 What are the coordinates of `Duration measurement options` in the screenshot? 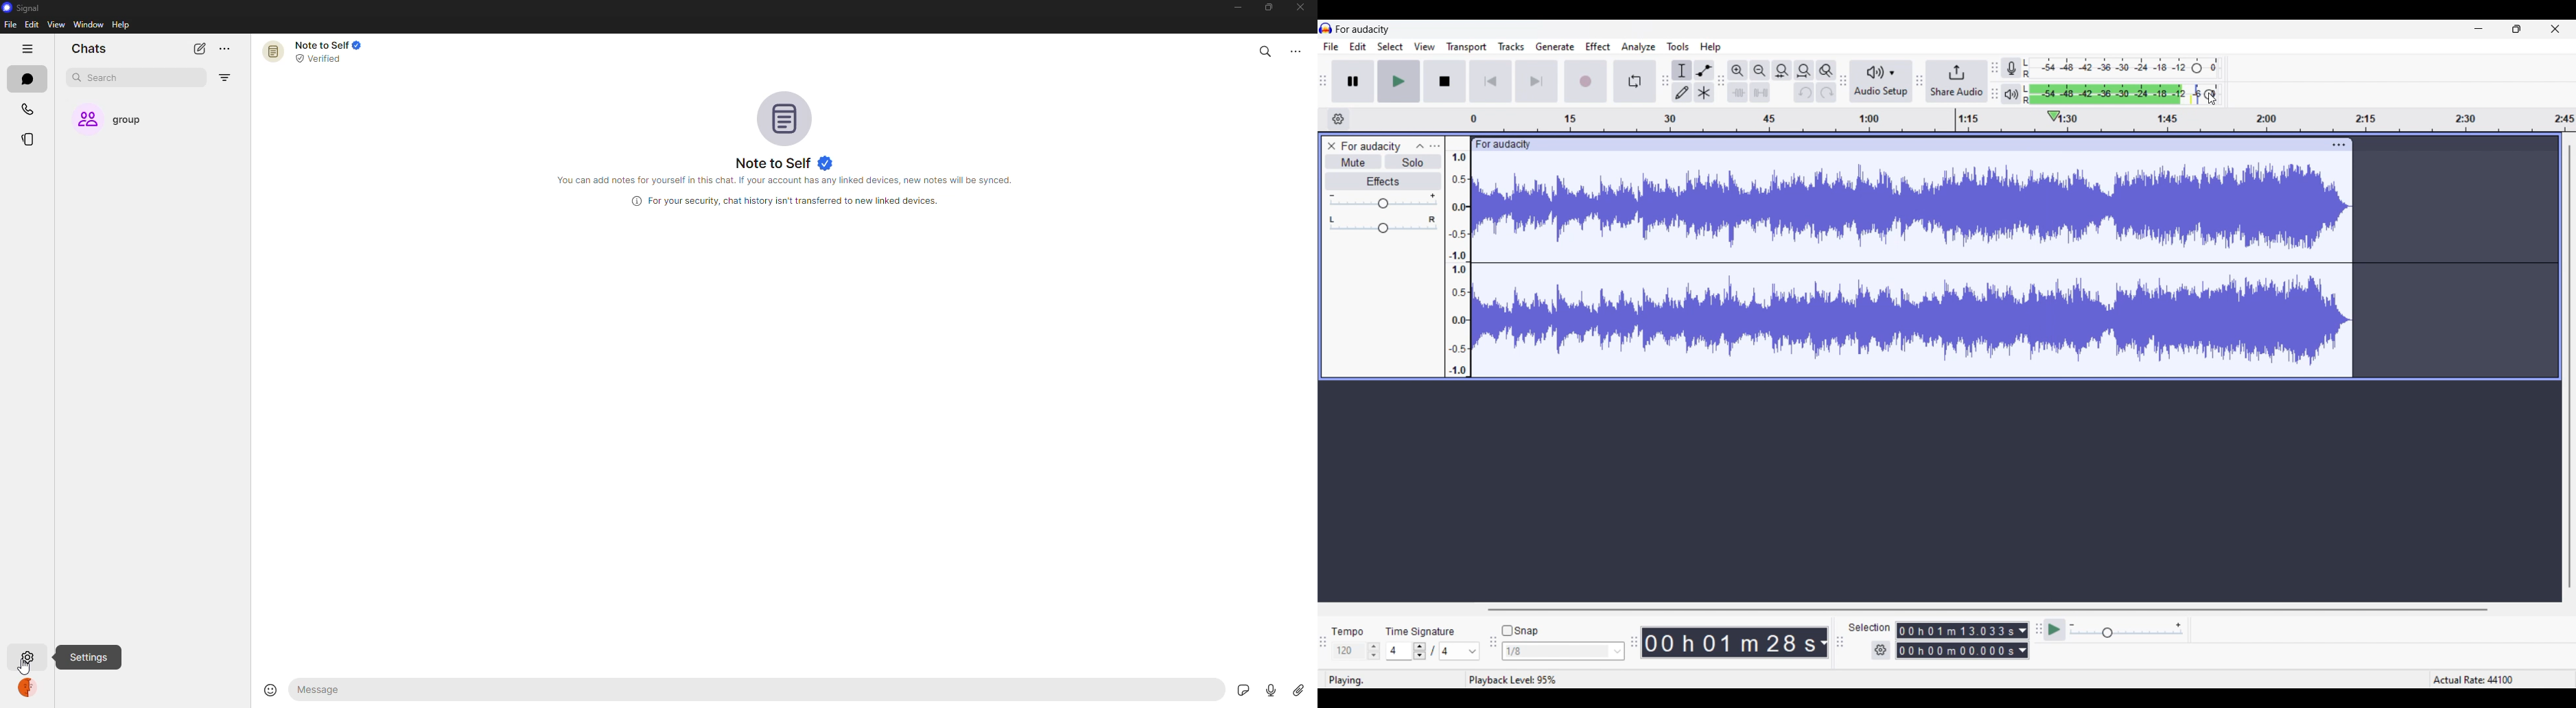 It's located at (1823, 642).